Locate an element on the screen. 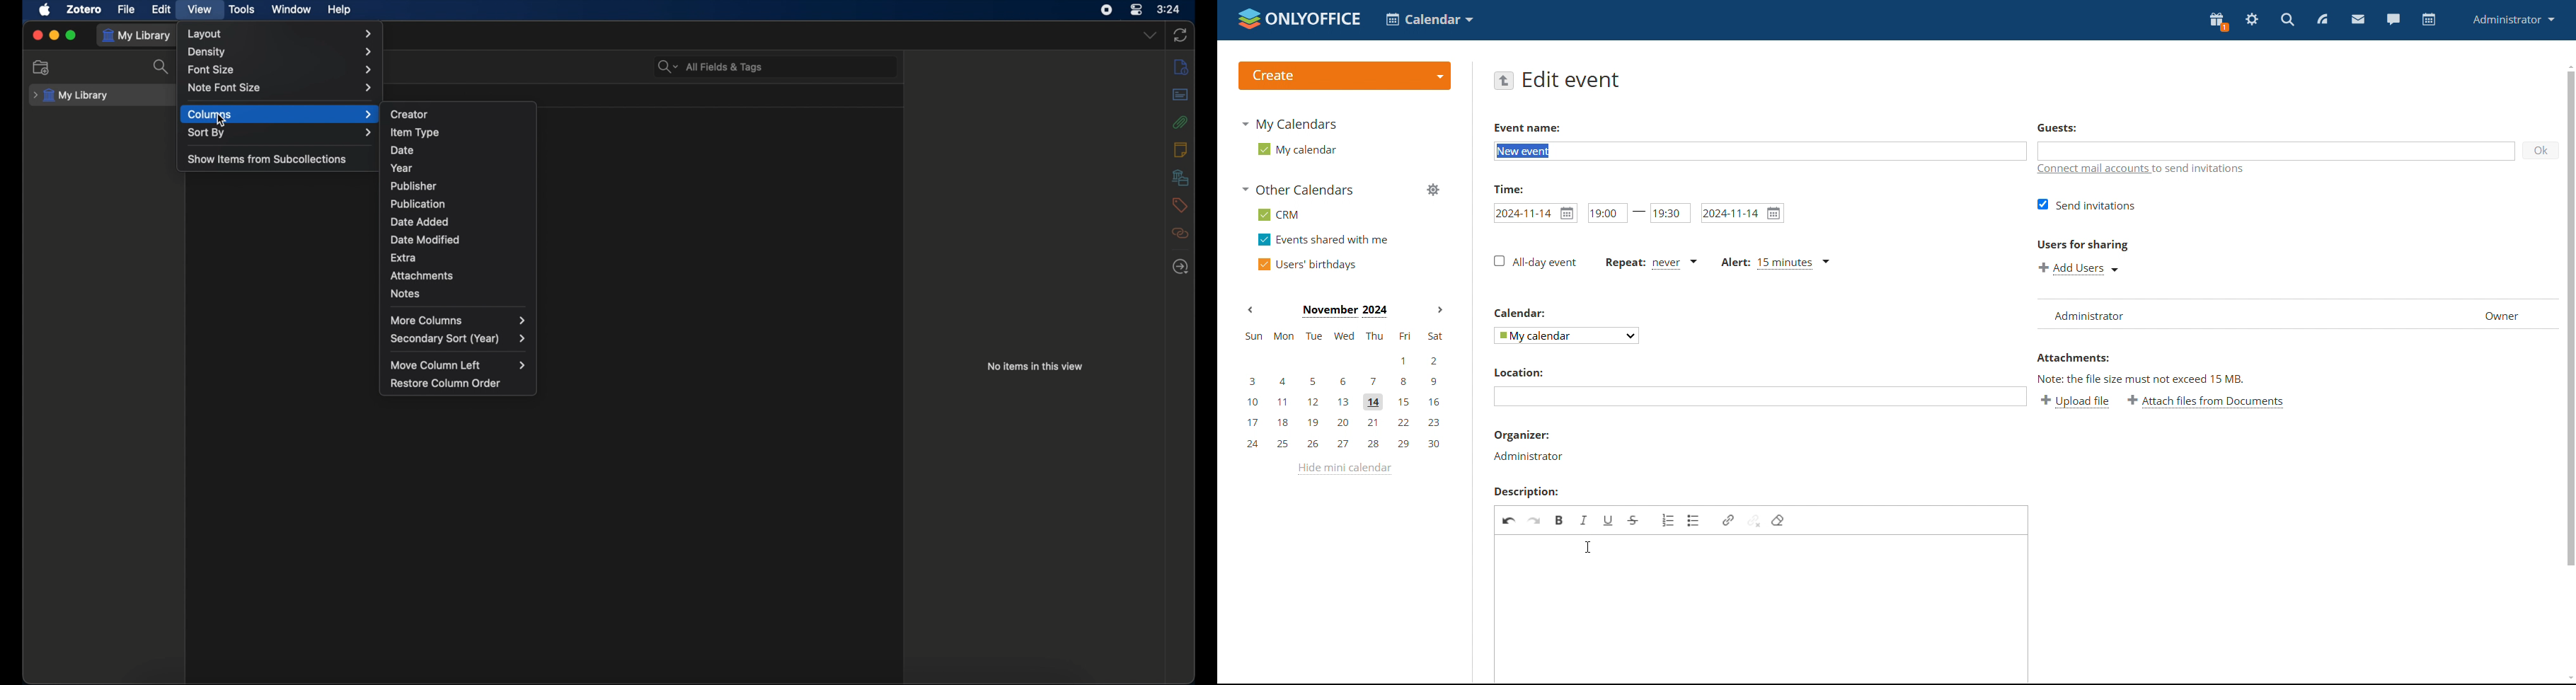  attachments is located at coordinates (1179, 122).